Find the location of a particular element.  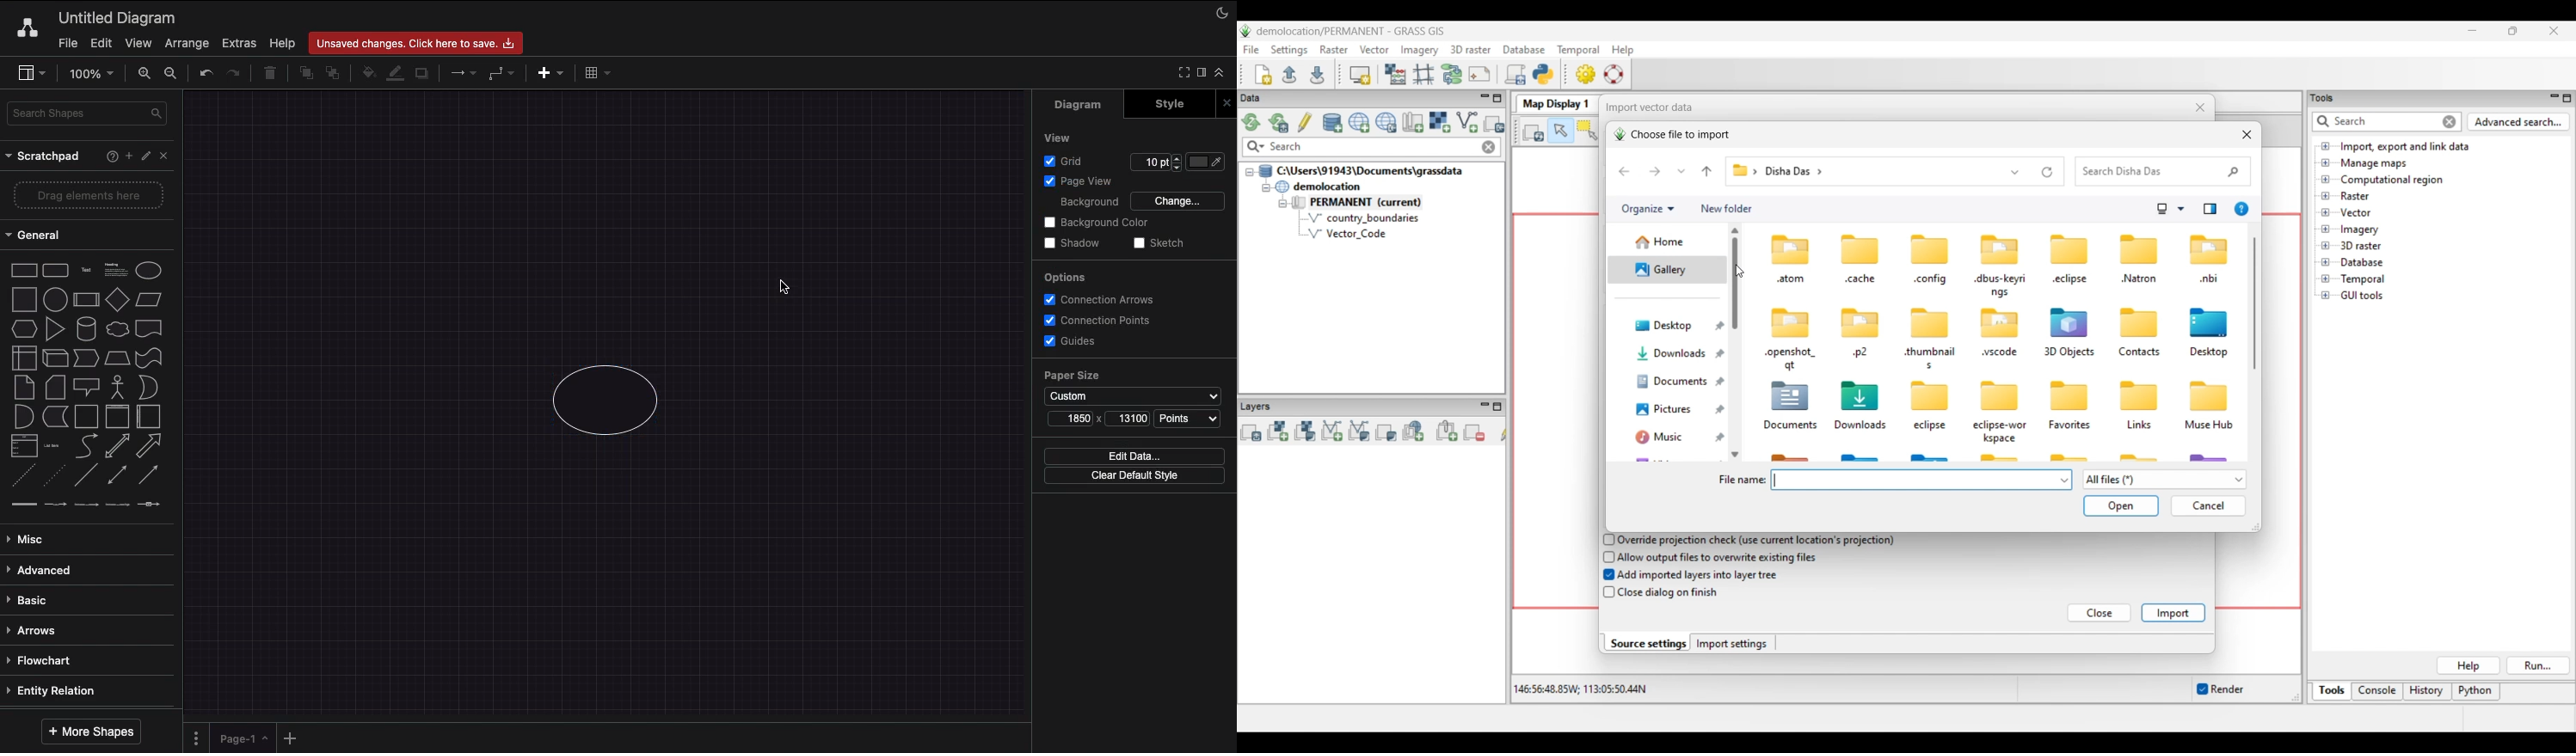

Shadow is located at coordinates (423, 72).